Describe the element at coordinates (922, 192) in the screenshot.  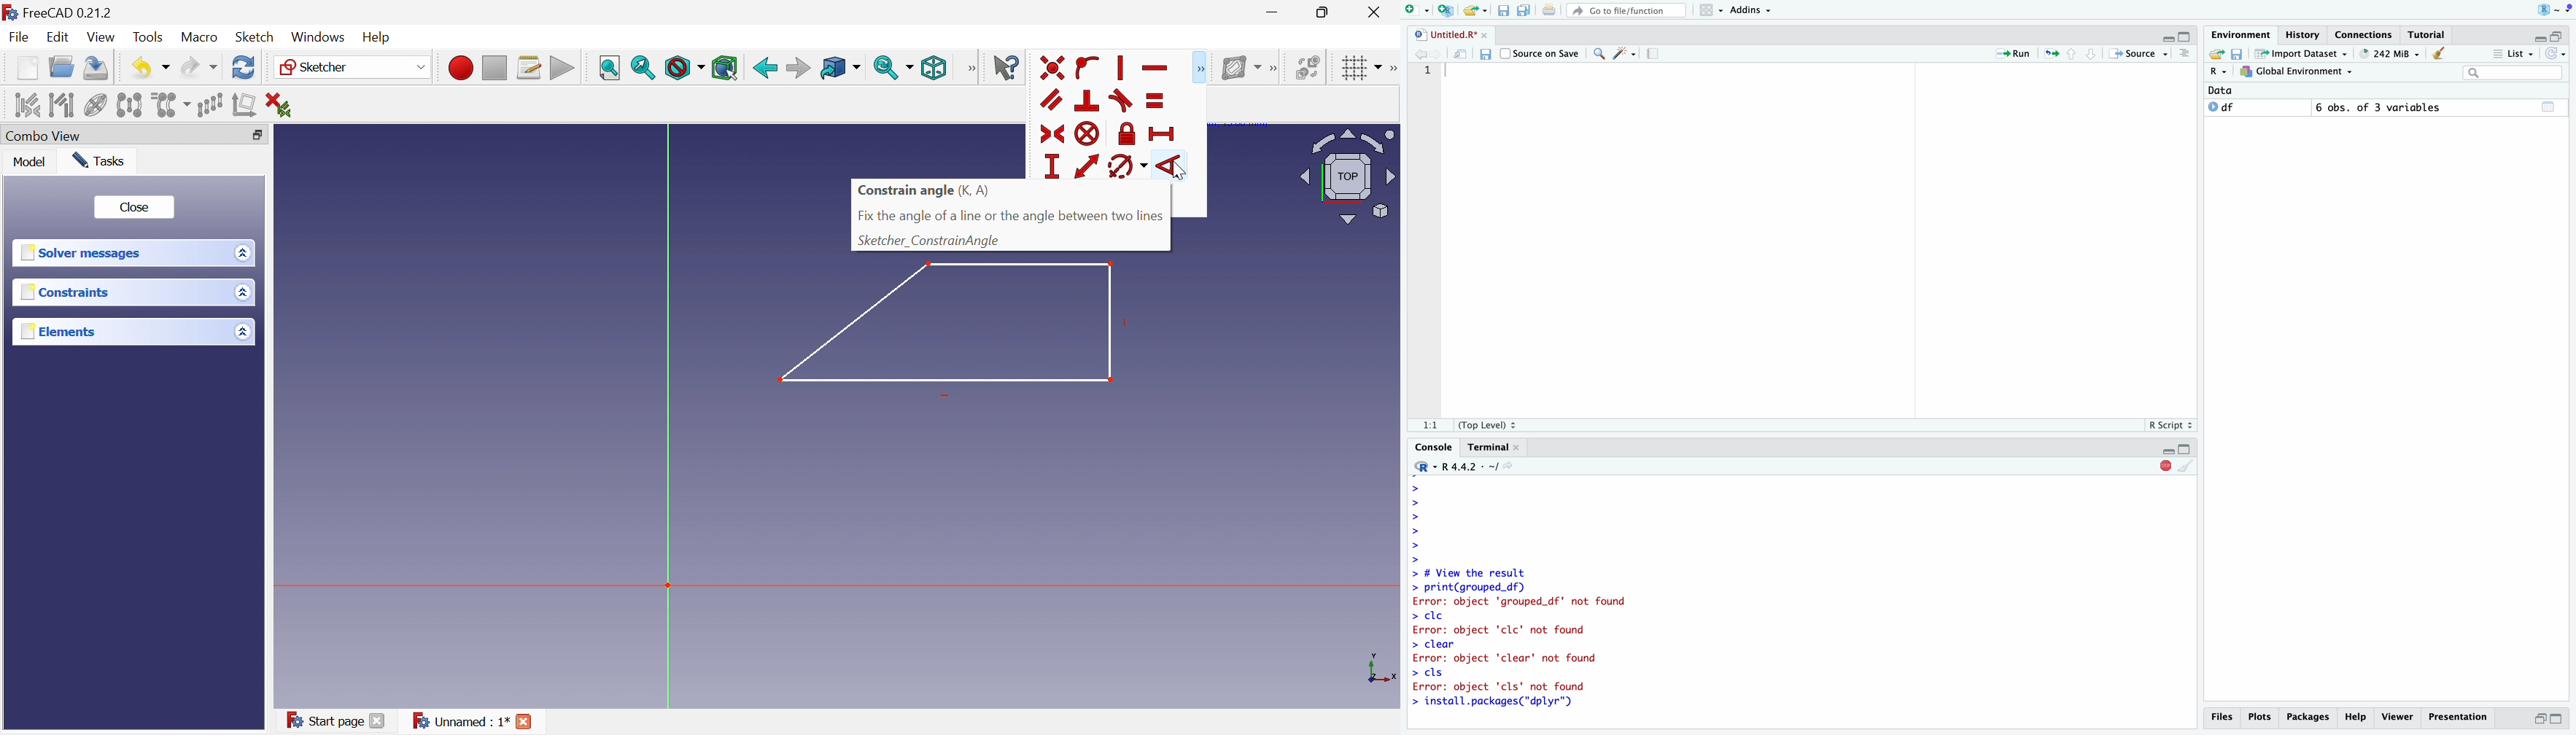
I see `Constraint angle (K, A)` at that location.